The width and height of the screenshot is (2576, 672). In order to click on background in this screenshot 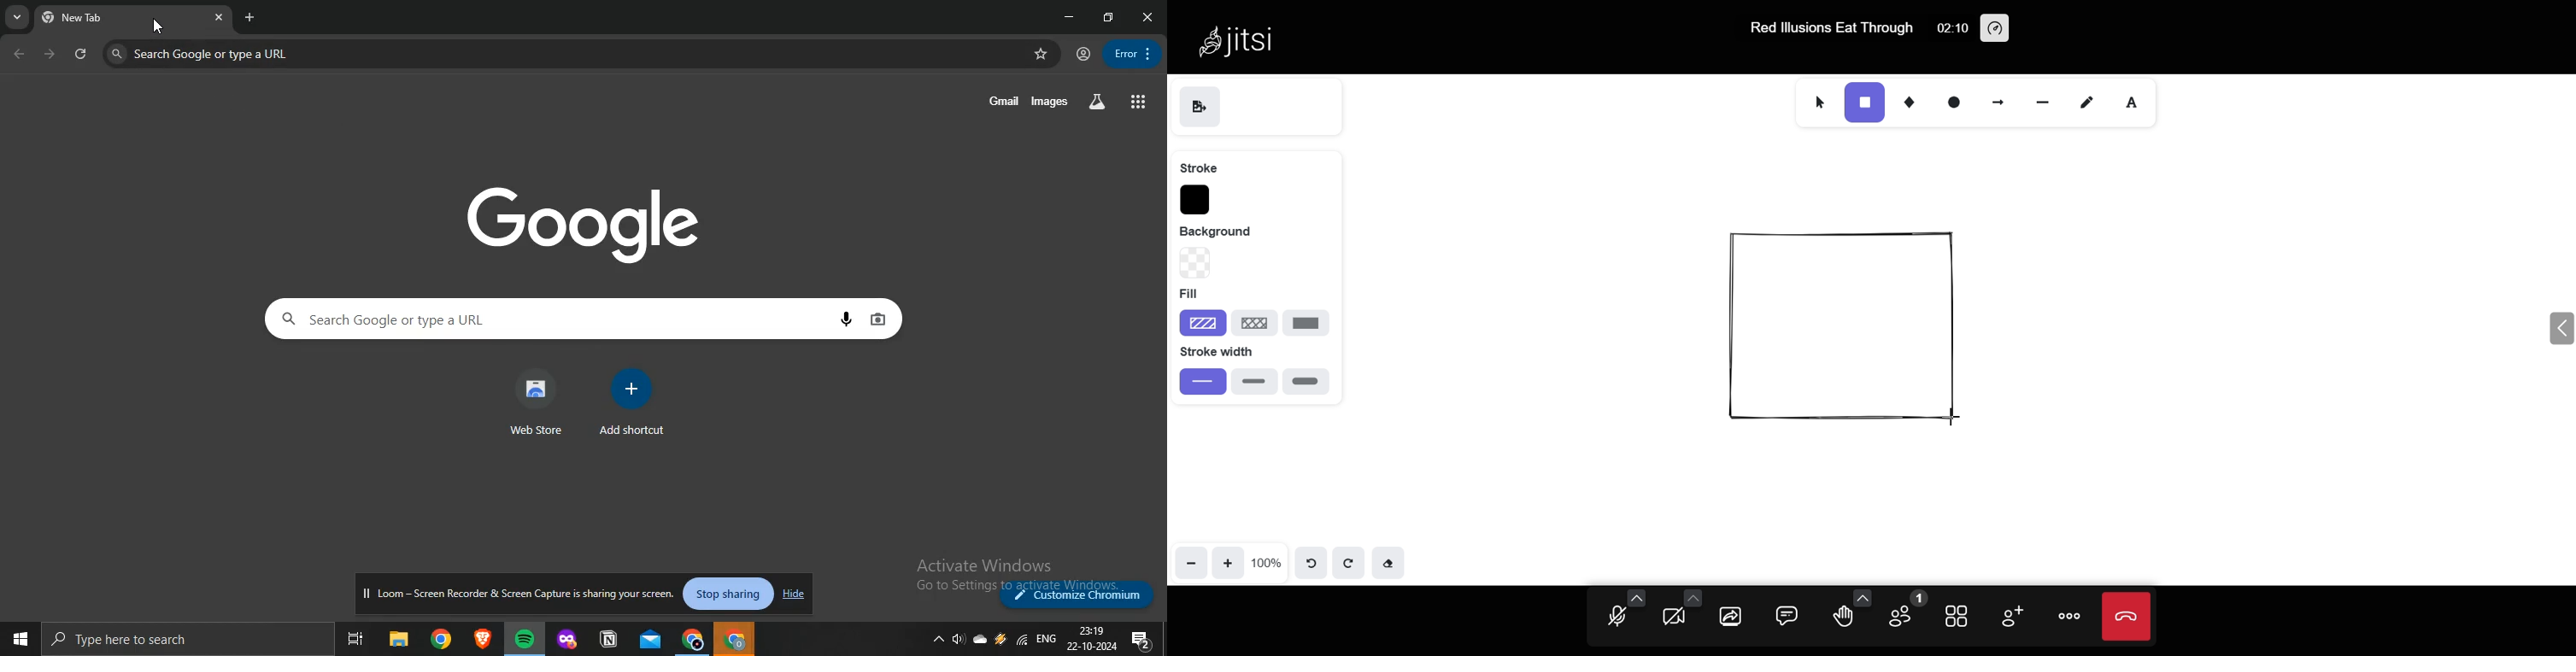, I will do `click(1227, 230)`.